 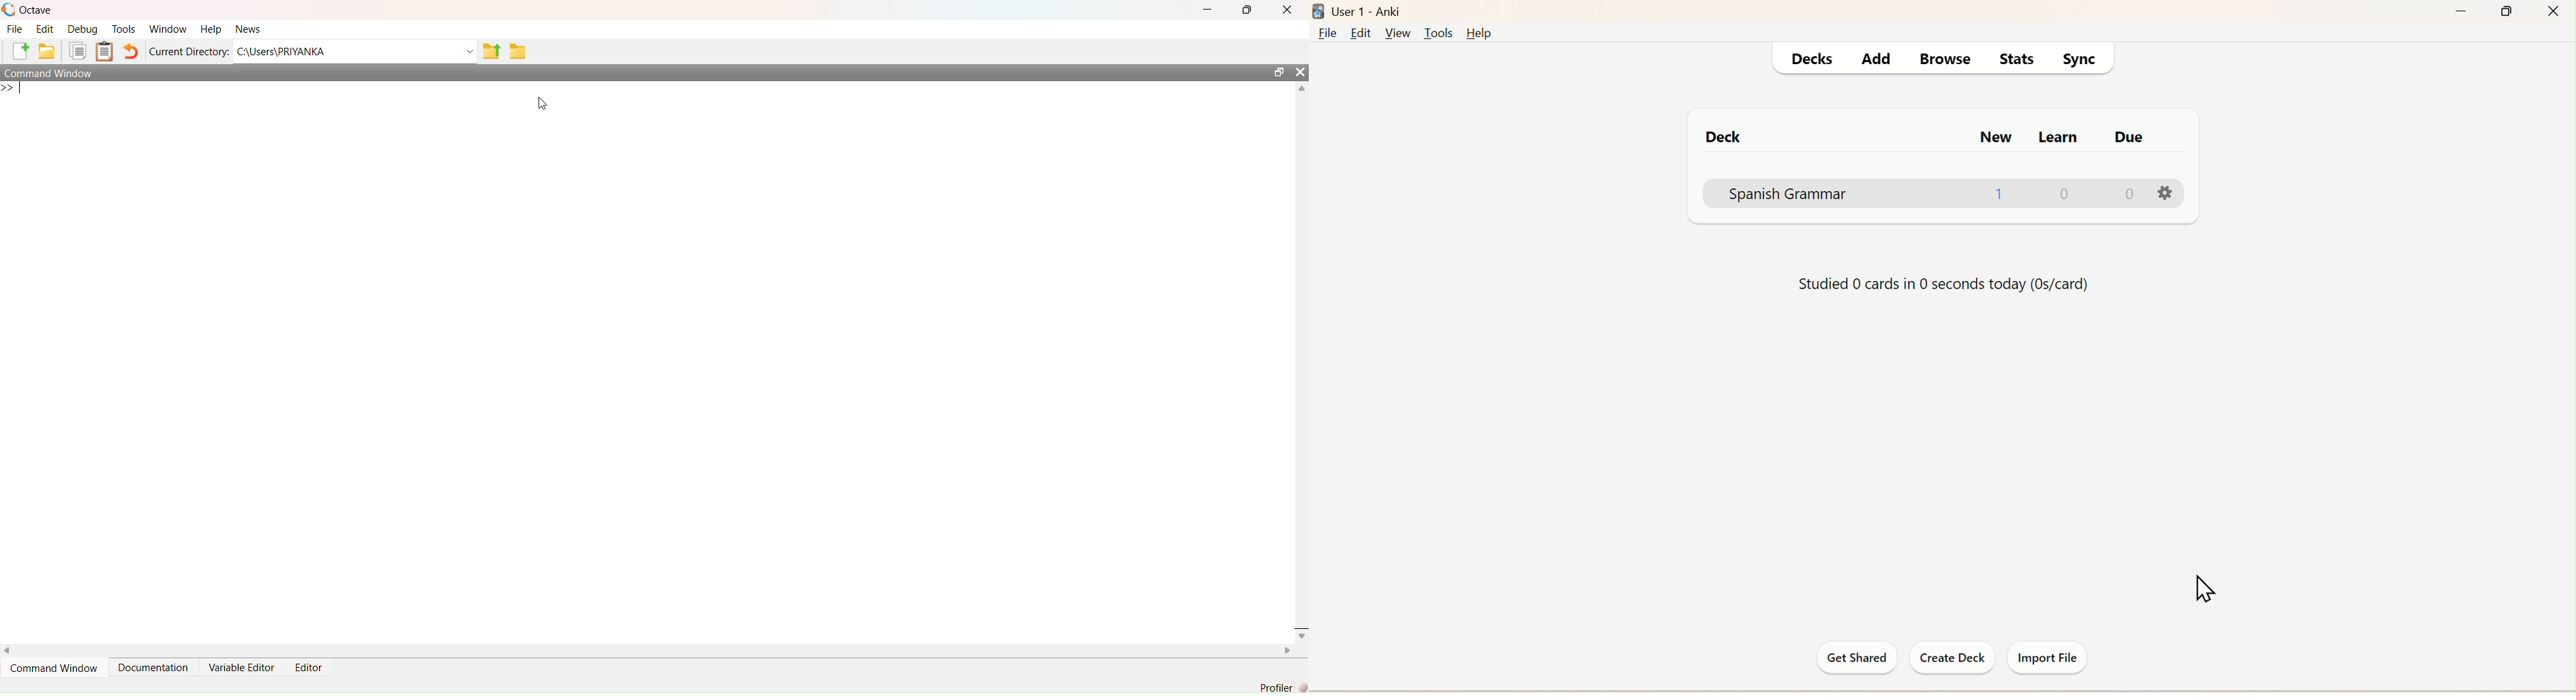 What do you see at coordinates (1859, 658) in the screenshot?
I see `Get Started` at bounding box center [1859, 658].